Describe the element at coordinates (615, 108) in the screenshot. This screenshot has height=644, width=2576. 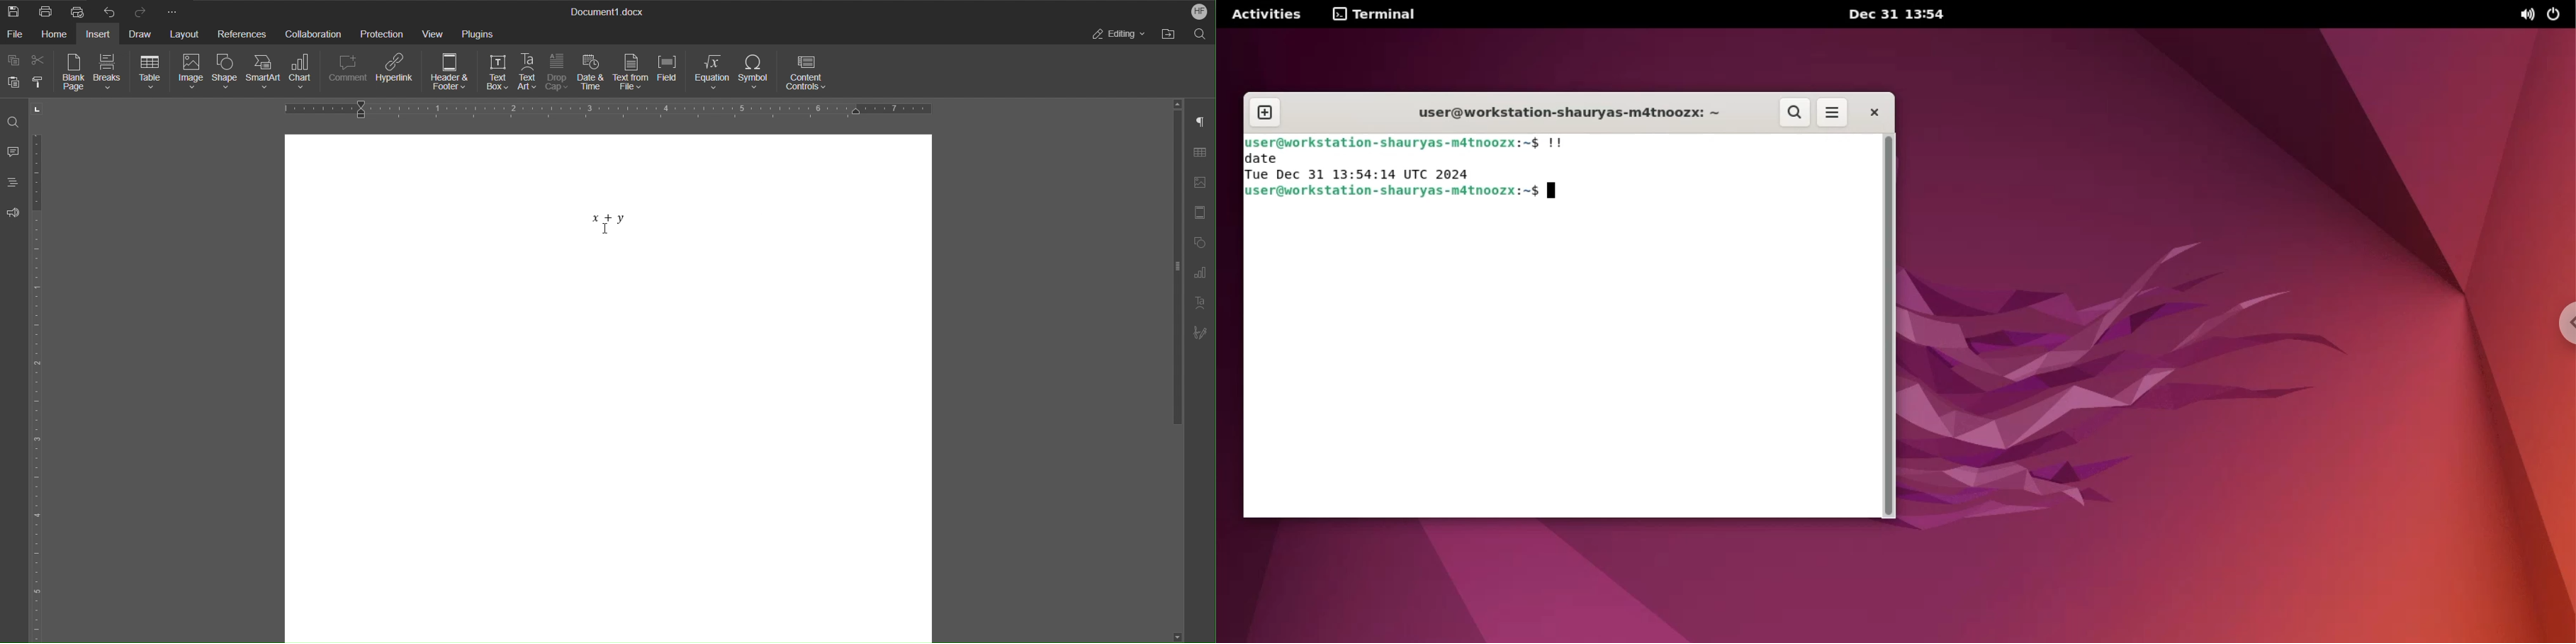
I see `Horizontal Ruler` at that location.